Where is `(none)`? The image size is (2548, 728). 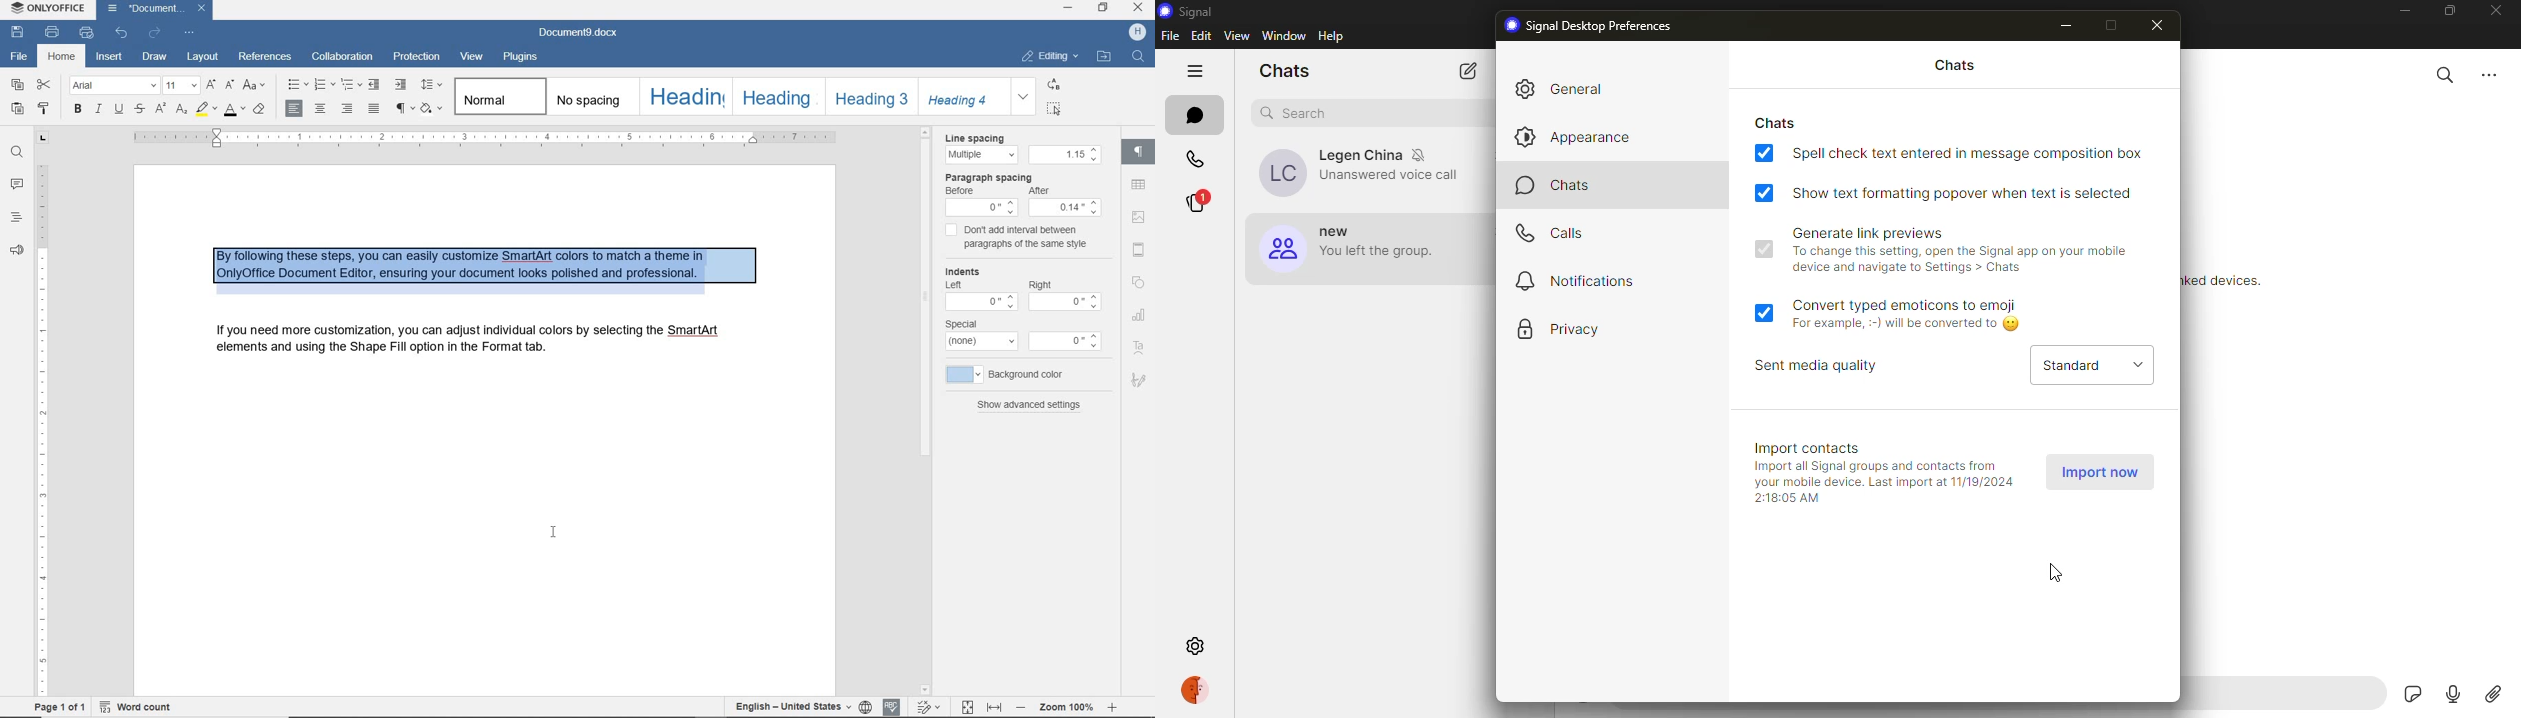
(none) is located at coordinates (980, 344).